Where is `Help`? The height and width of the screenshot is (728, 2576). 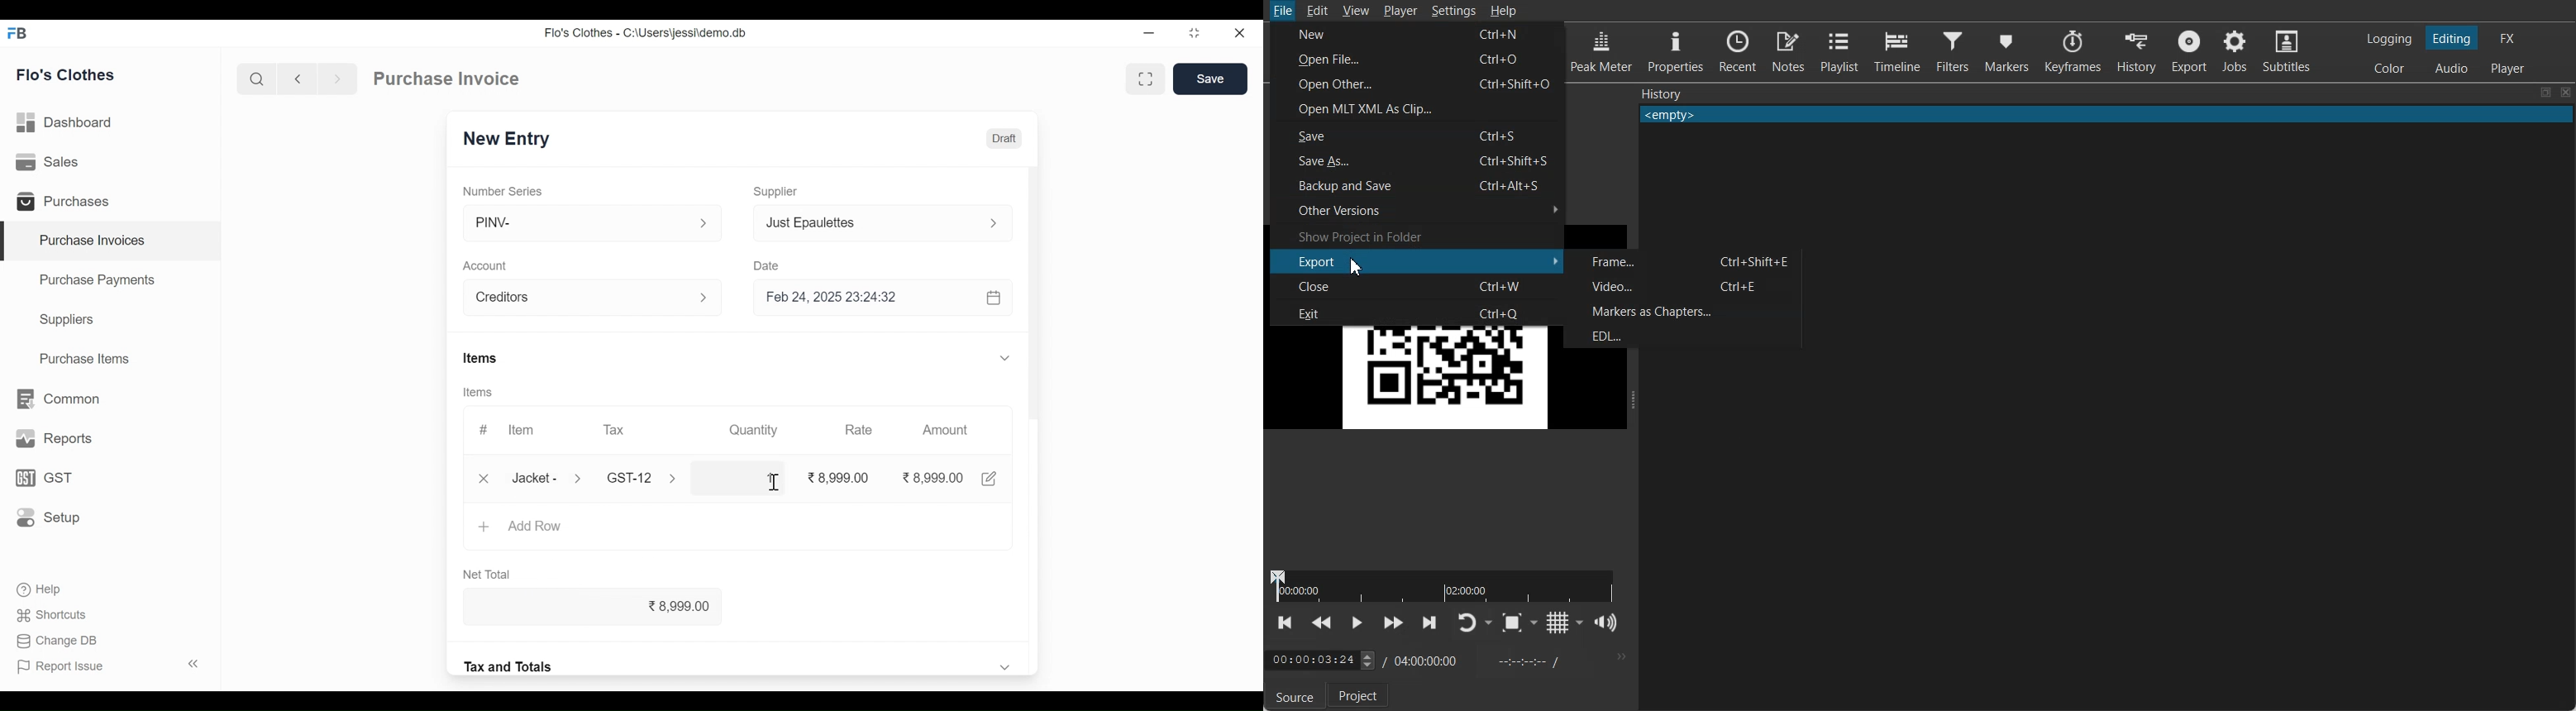 Help is located at coordinates (43, 590).